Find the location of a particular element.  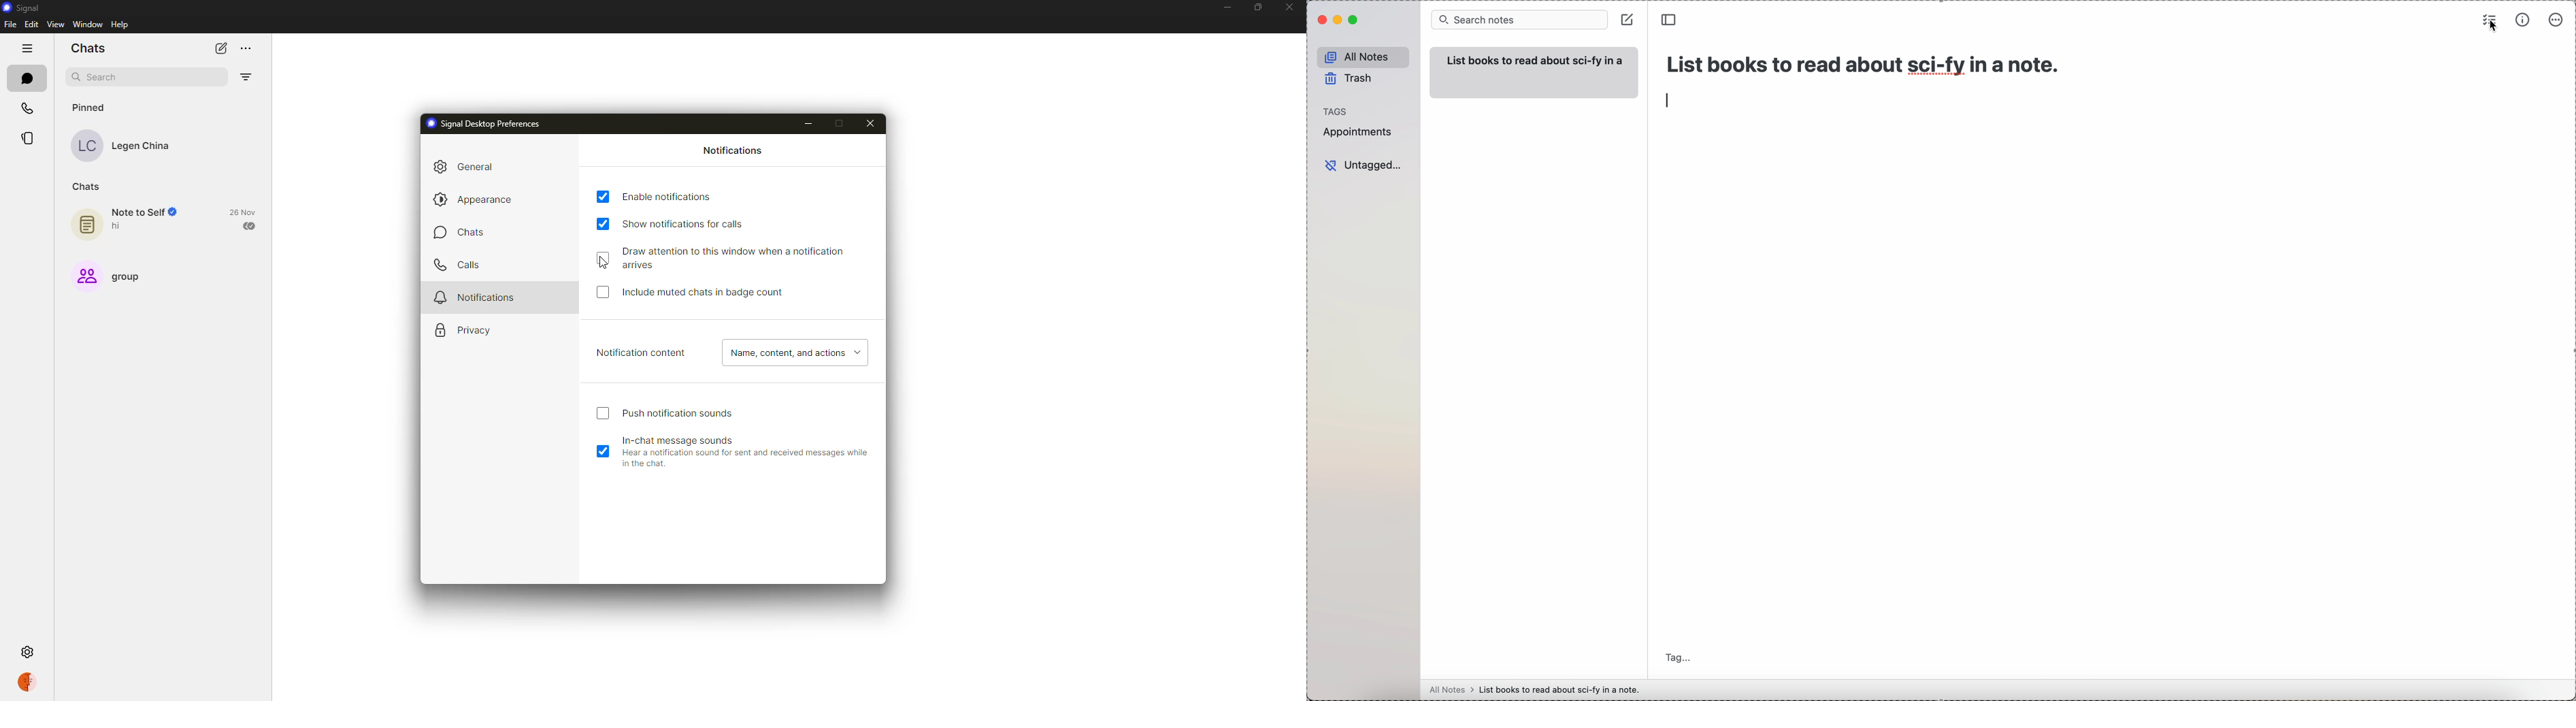

sent is located at coordinates (250, 225).